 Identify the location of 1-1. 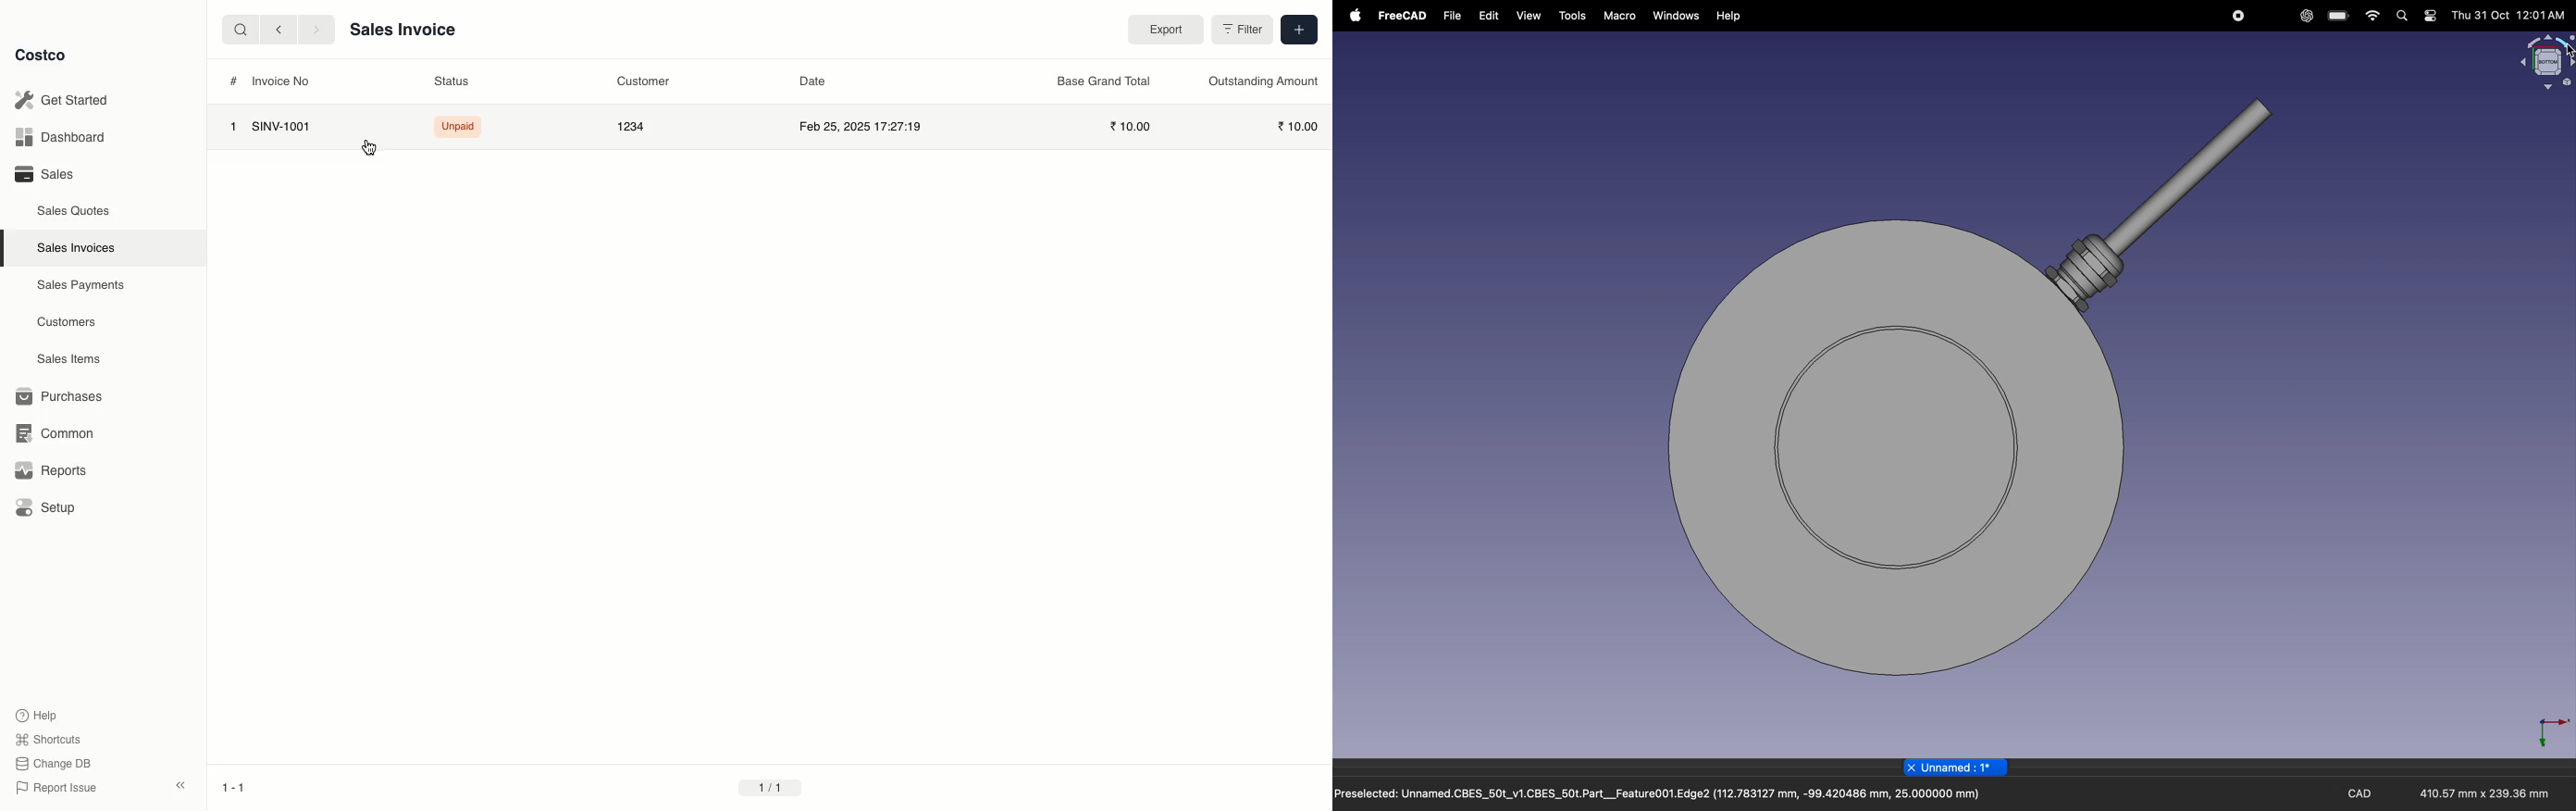
(234, 784).